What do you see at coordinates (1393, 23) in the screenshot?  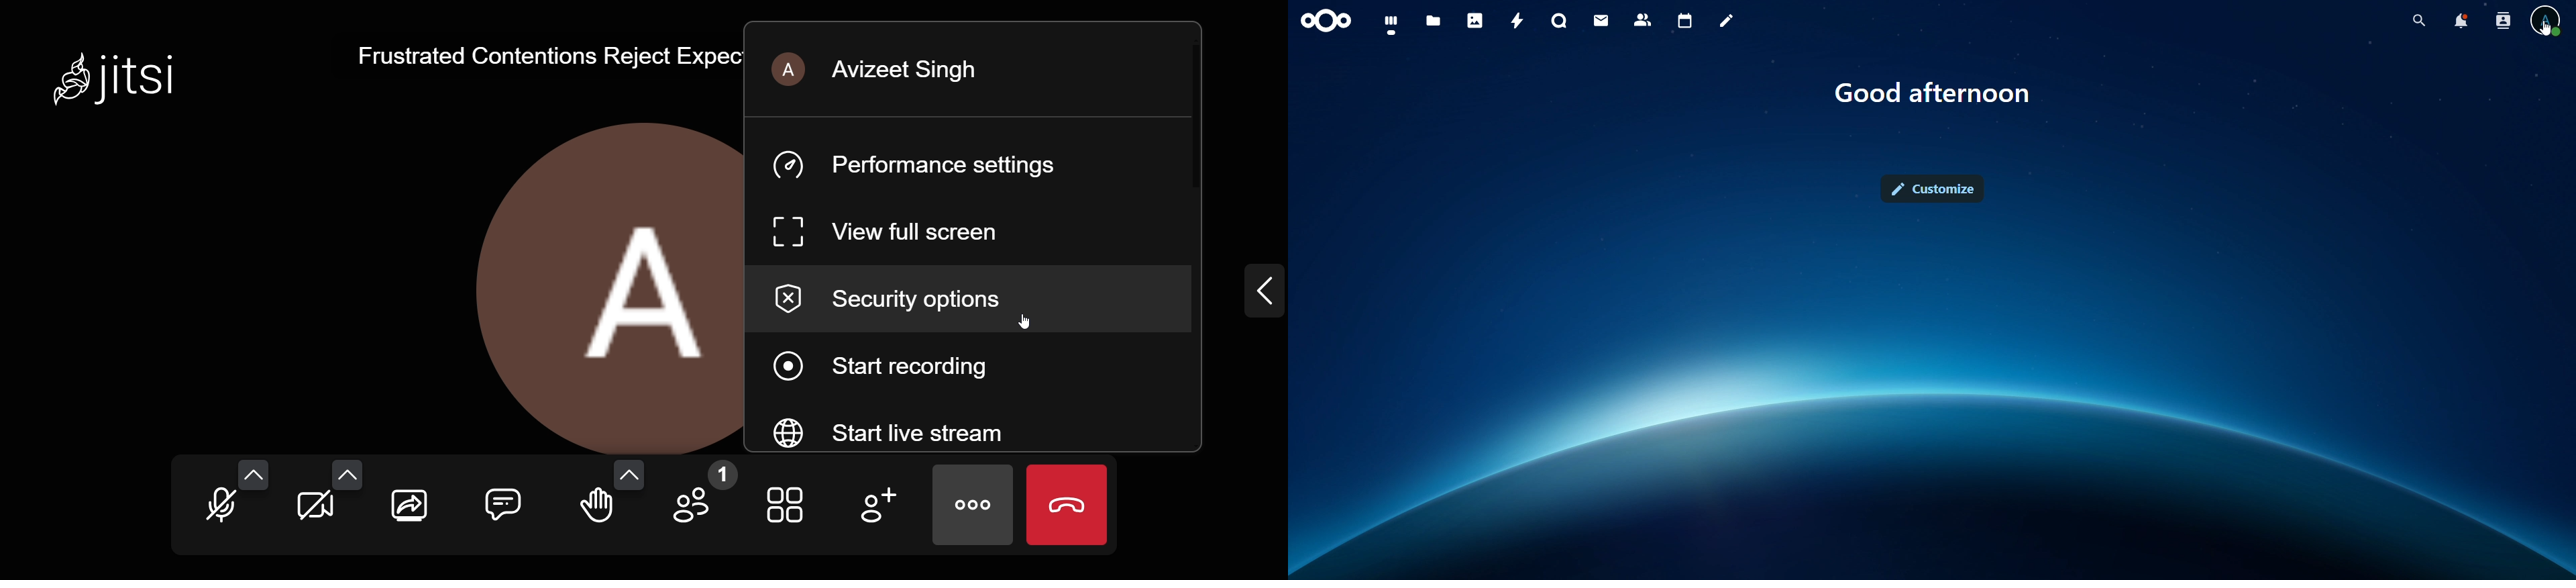 I see `dashboard` at bounding box center [1393, 23].